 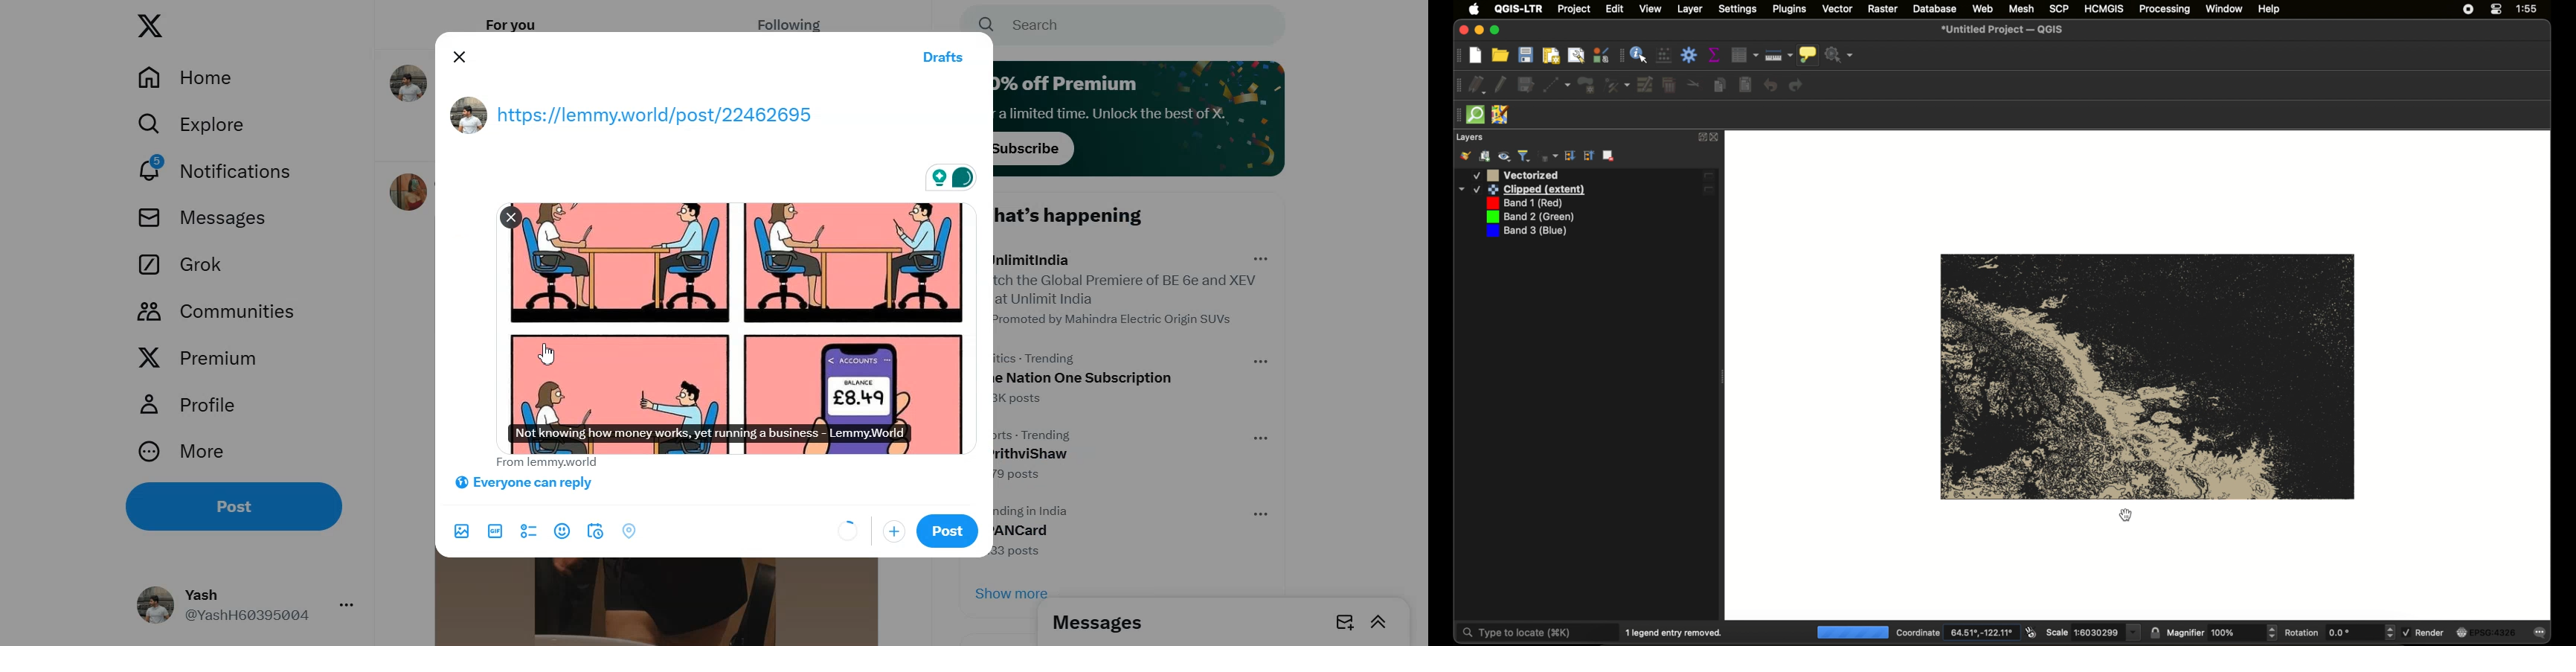 I want to click on settings, so click(x=1738, y=10).